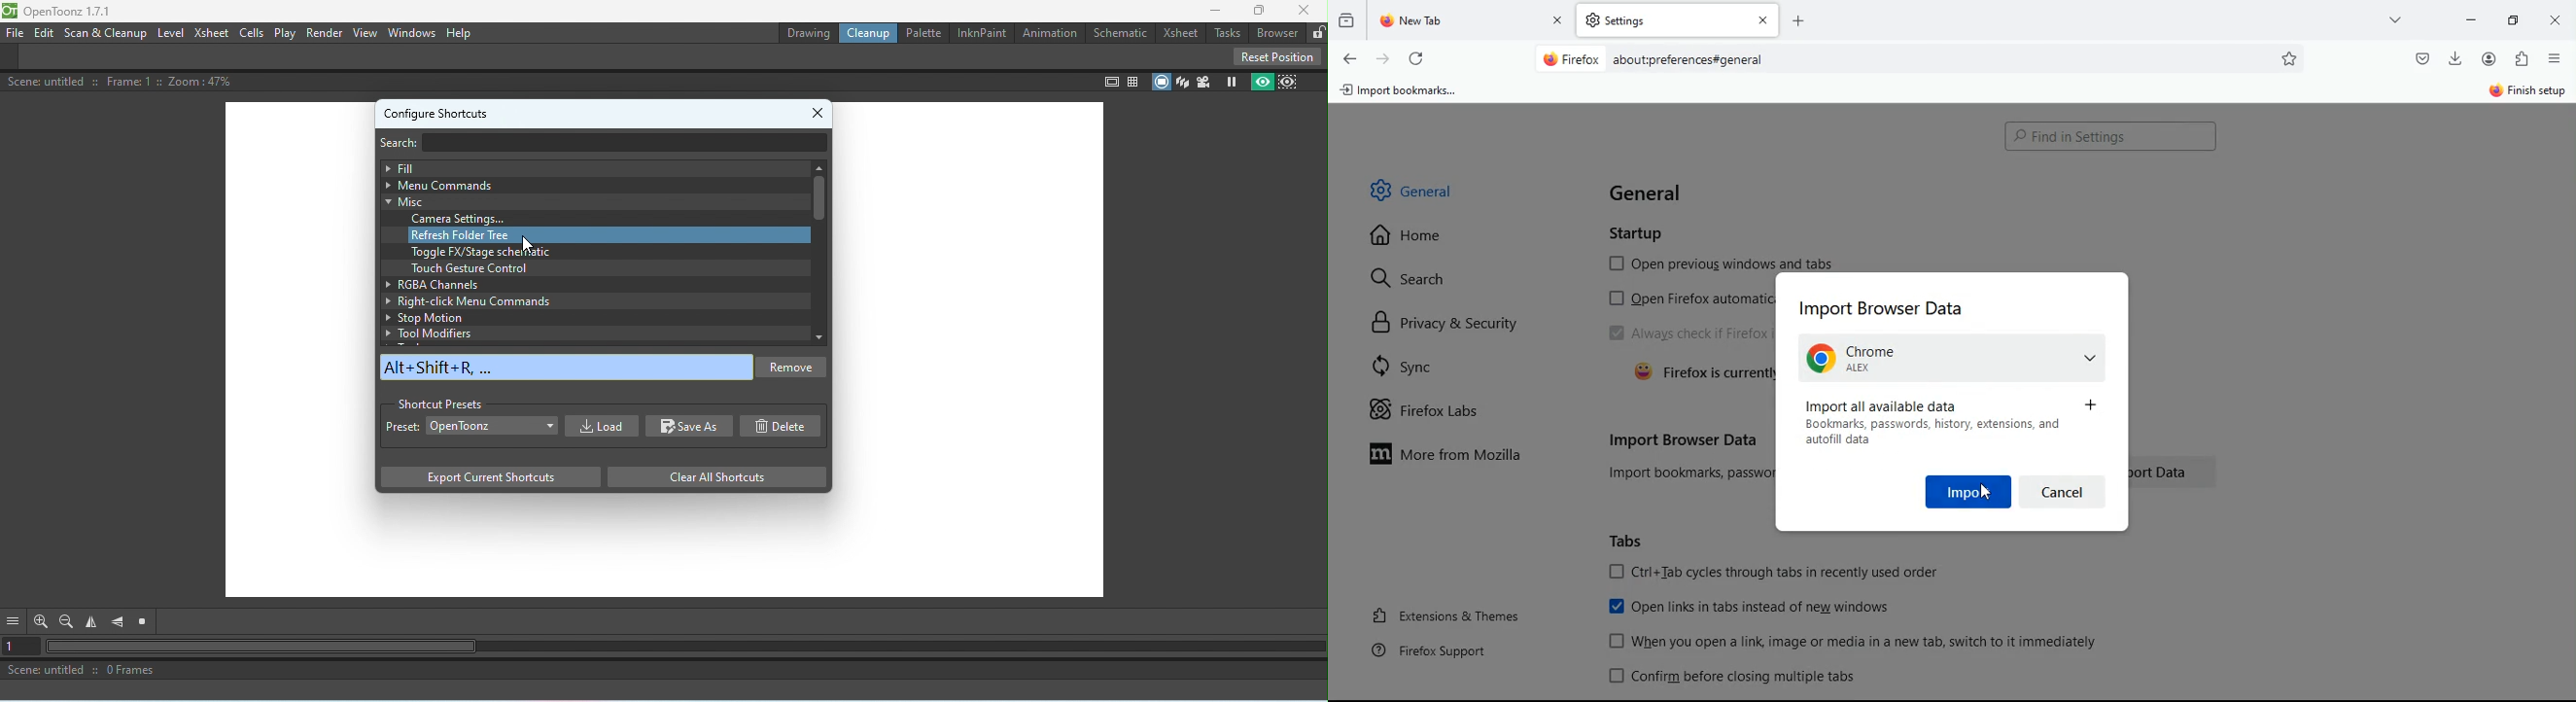 The height and width of the screenshot is (728, 2576). What do you see at coordinates (407, 141) in the screenshot?
I see `Search` at bounding box center [407, 141].